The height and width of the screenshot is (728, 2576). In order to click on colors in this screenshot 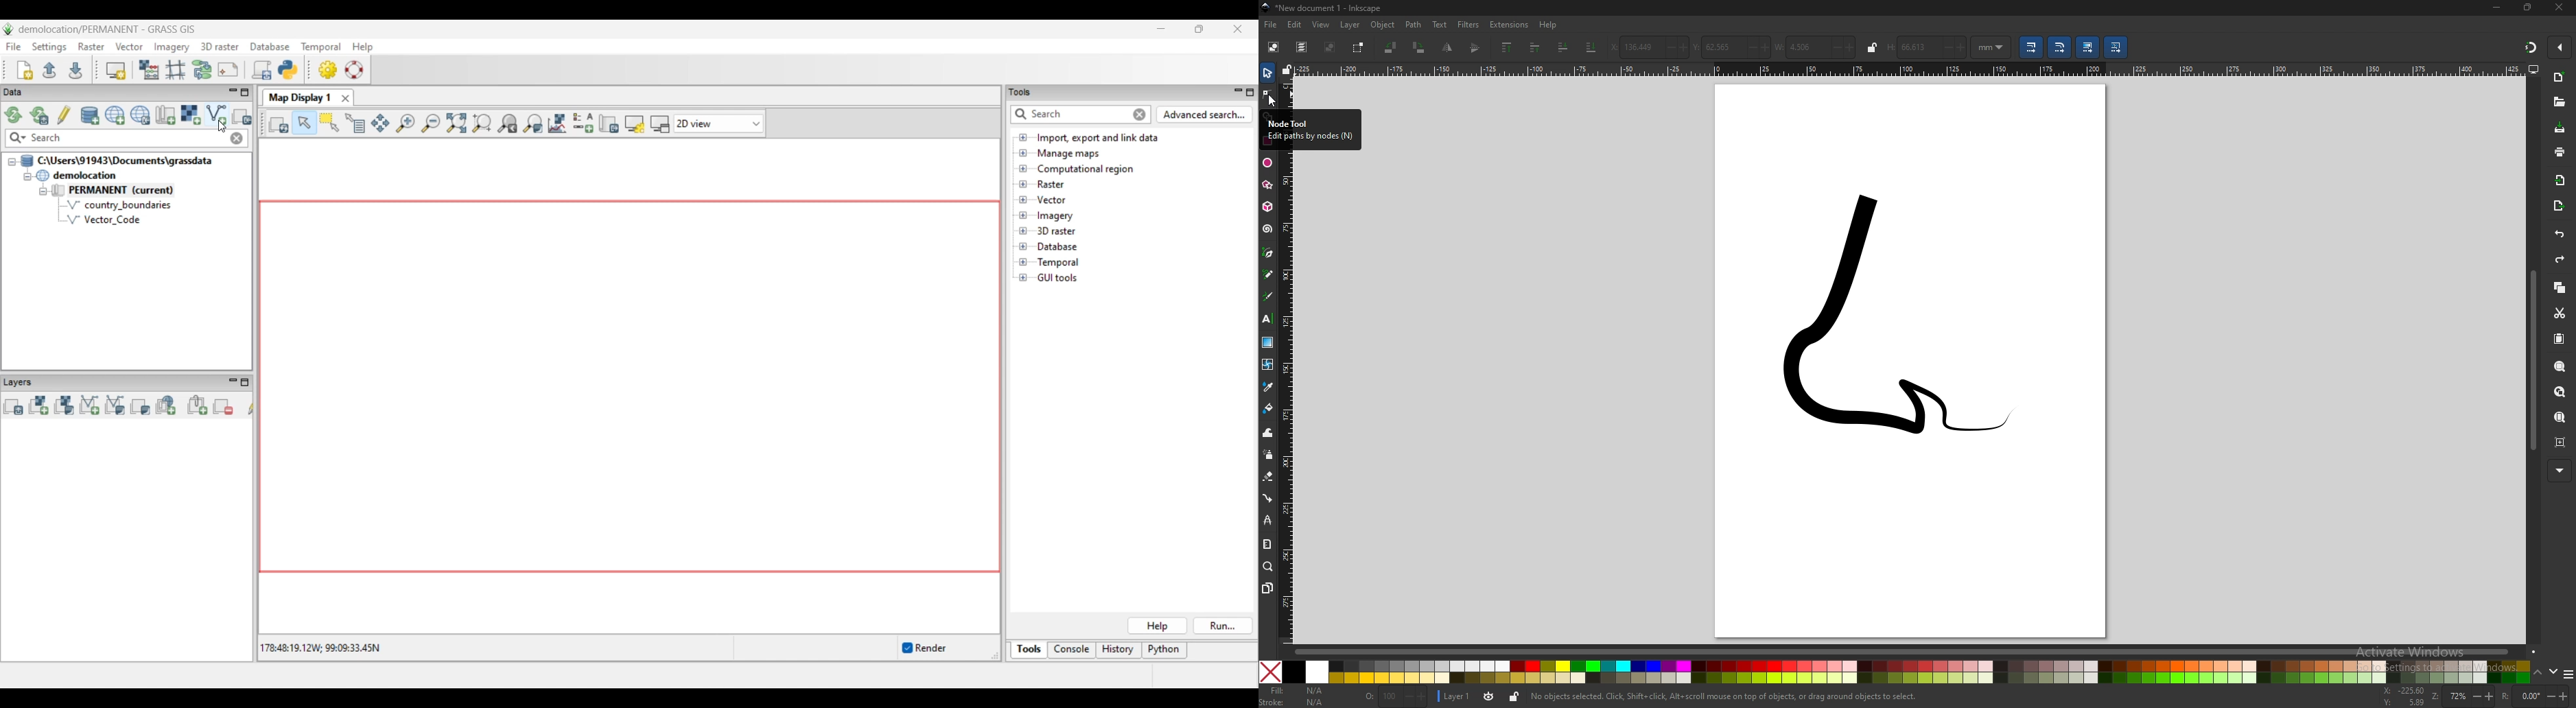, I will do `click(1893, 672)`.